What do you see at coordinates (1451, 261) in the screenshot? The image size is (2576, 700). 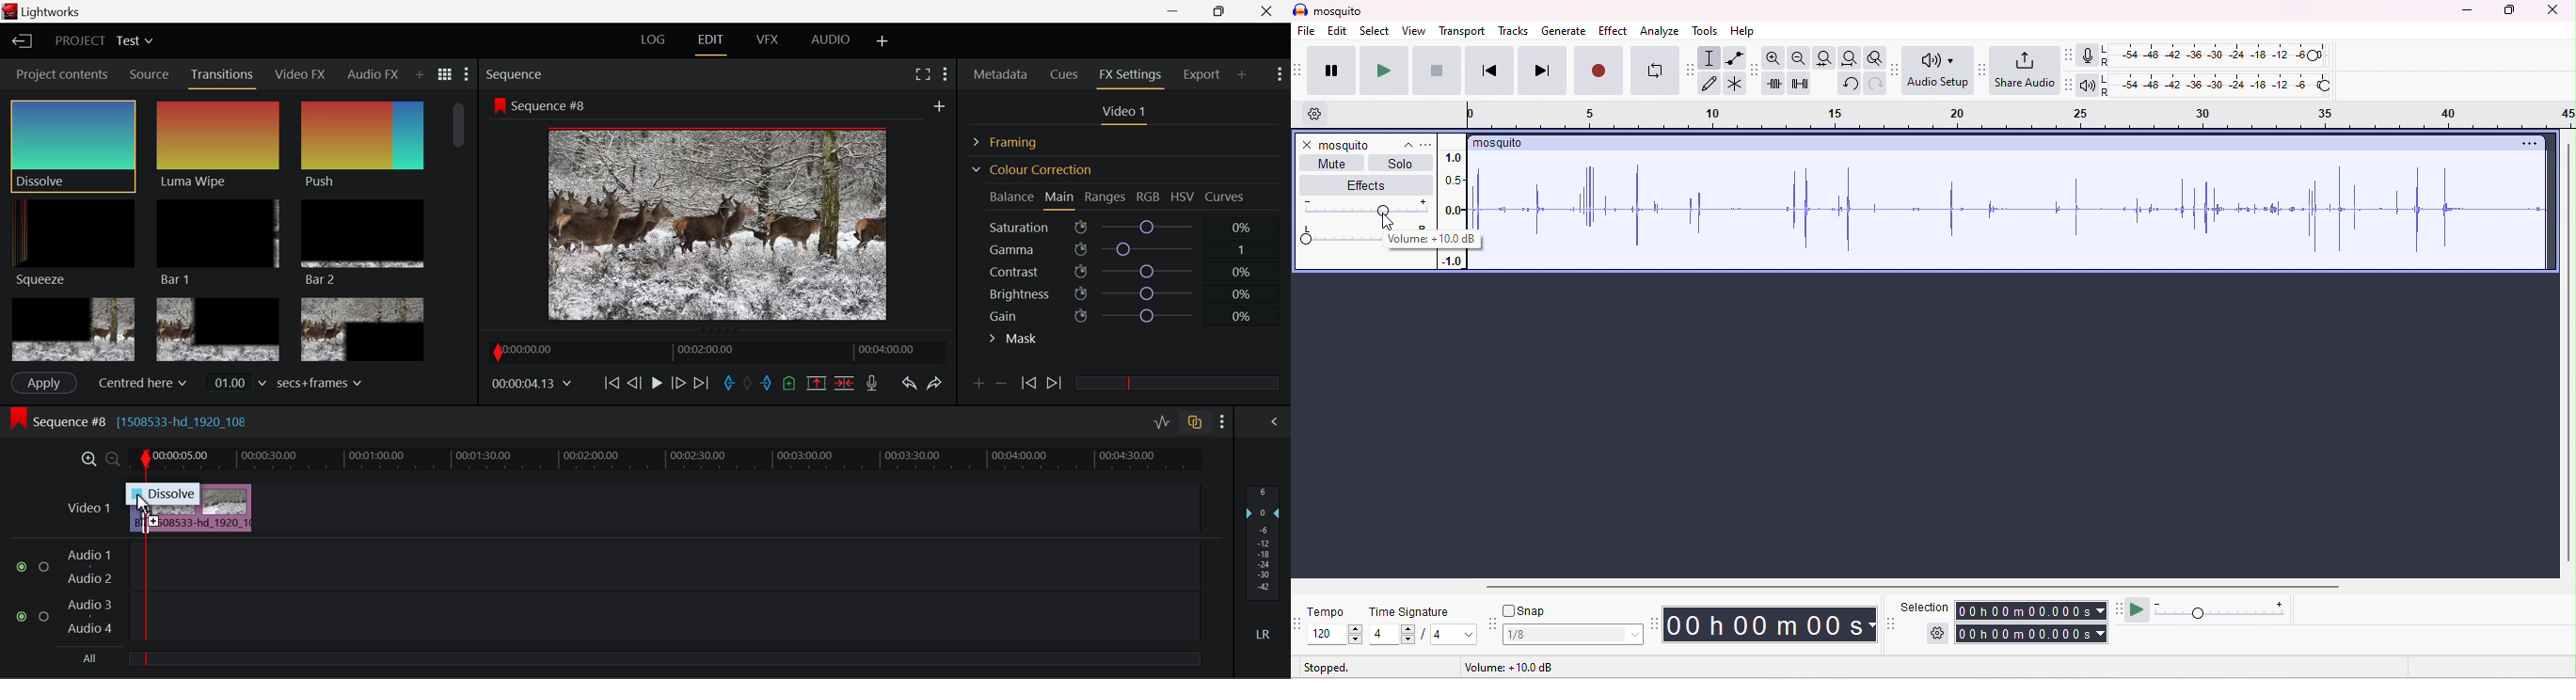 I see `amplitude` at bounding box center [1451, 261].